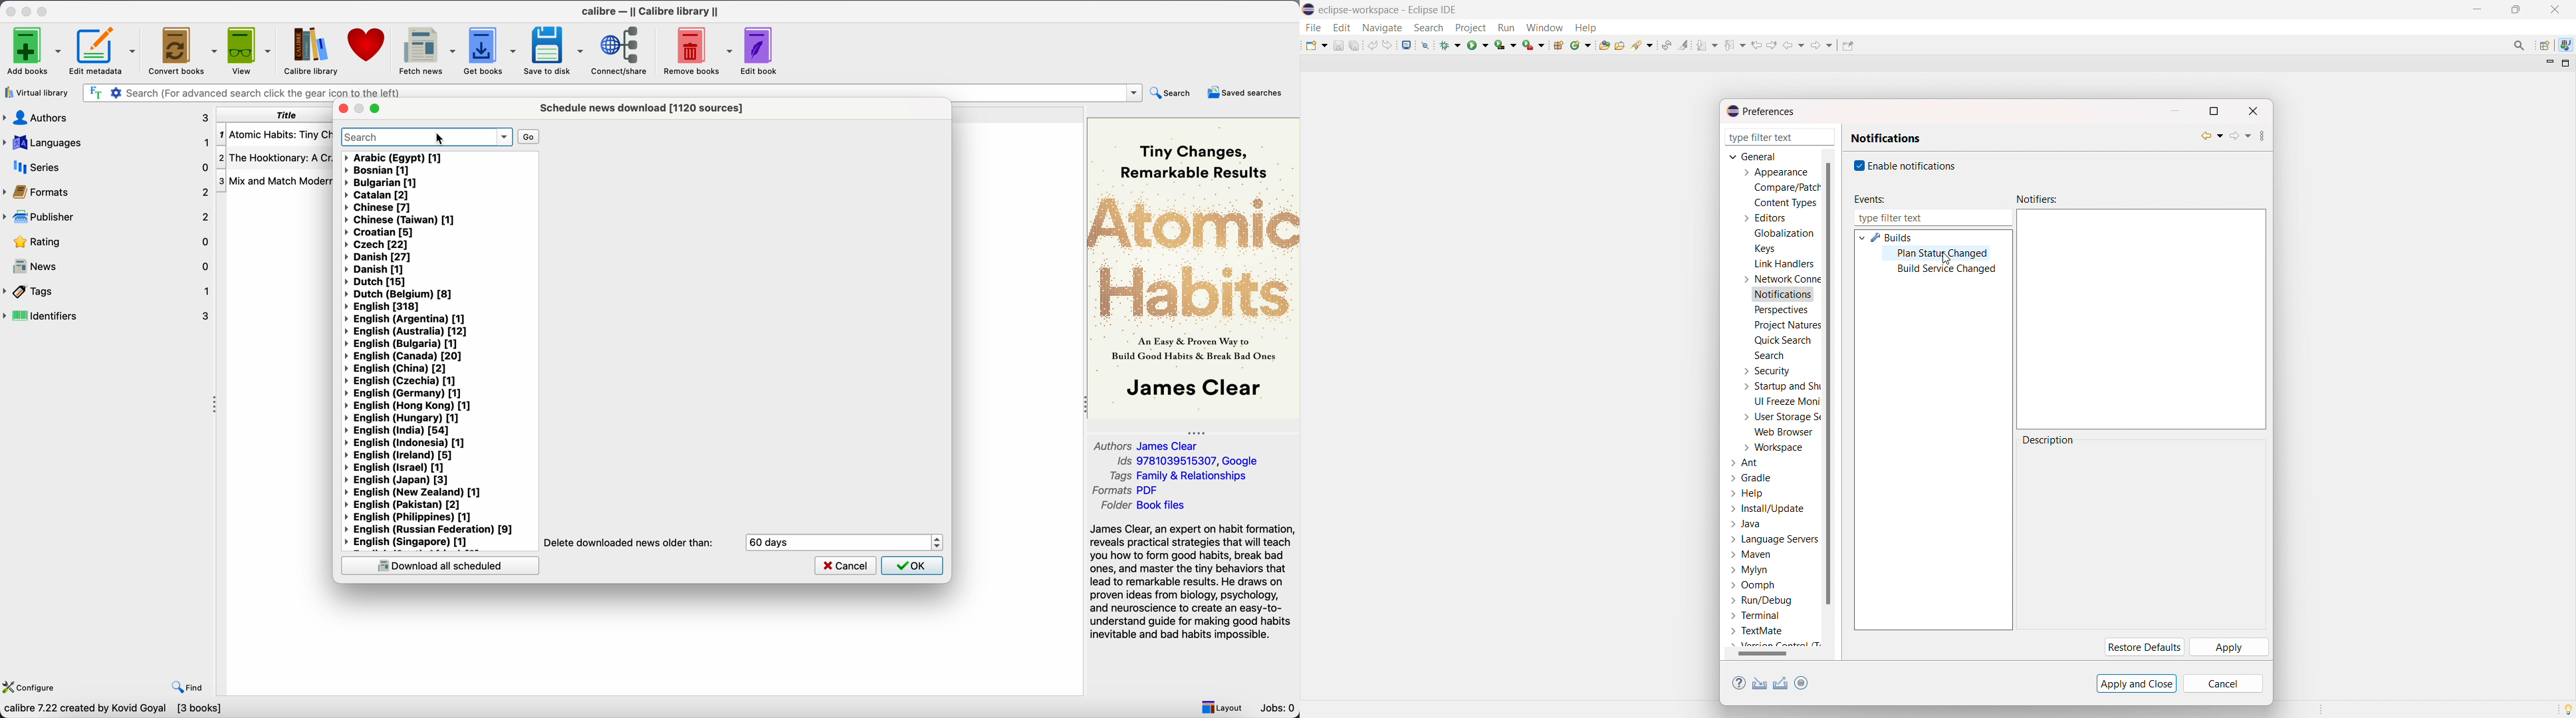 This screenshot has height=728, width=2576. Describe the element at coordinates (394, 468) in the screenshot. I see `English (Israel) [1]` at that location.